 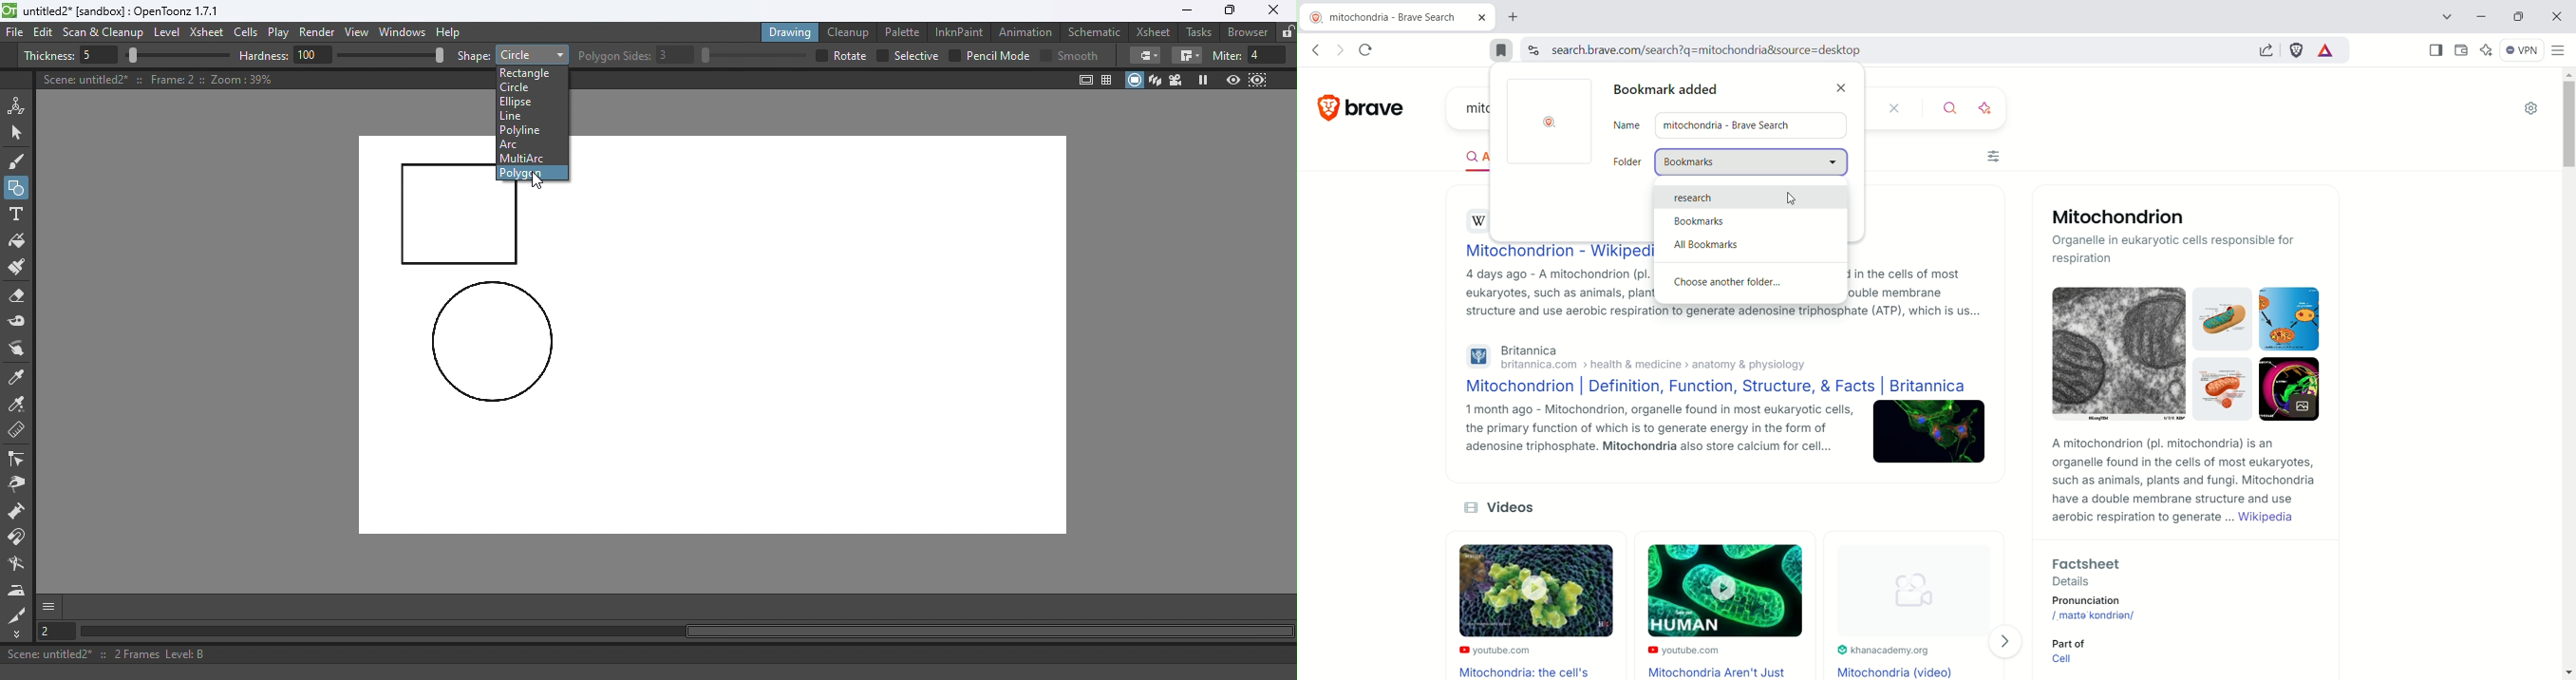 I want to click on Circle, so click(x=532, y=87).